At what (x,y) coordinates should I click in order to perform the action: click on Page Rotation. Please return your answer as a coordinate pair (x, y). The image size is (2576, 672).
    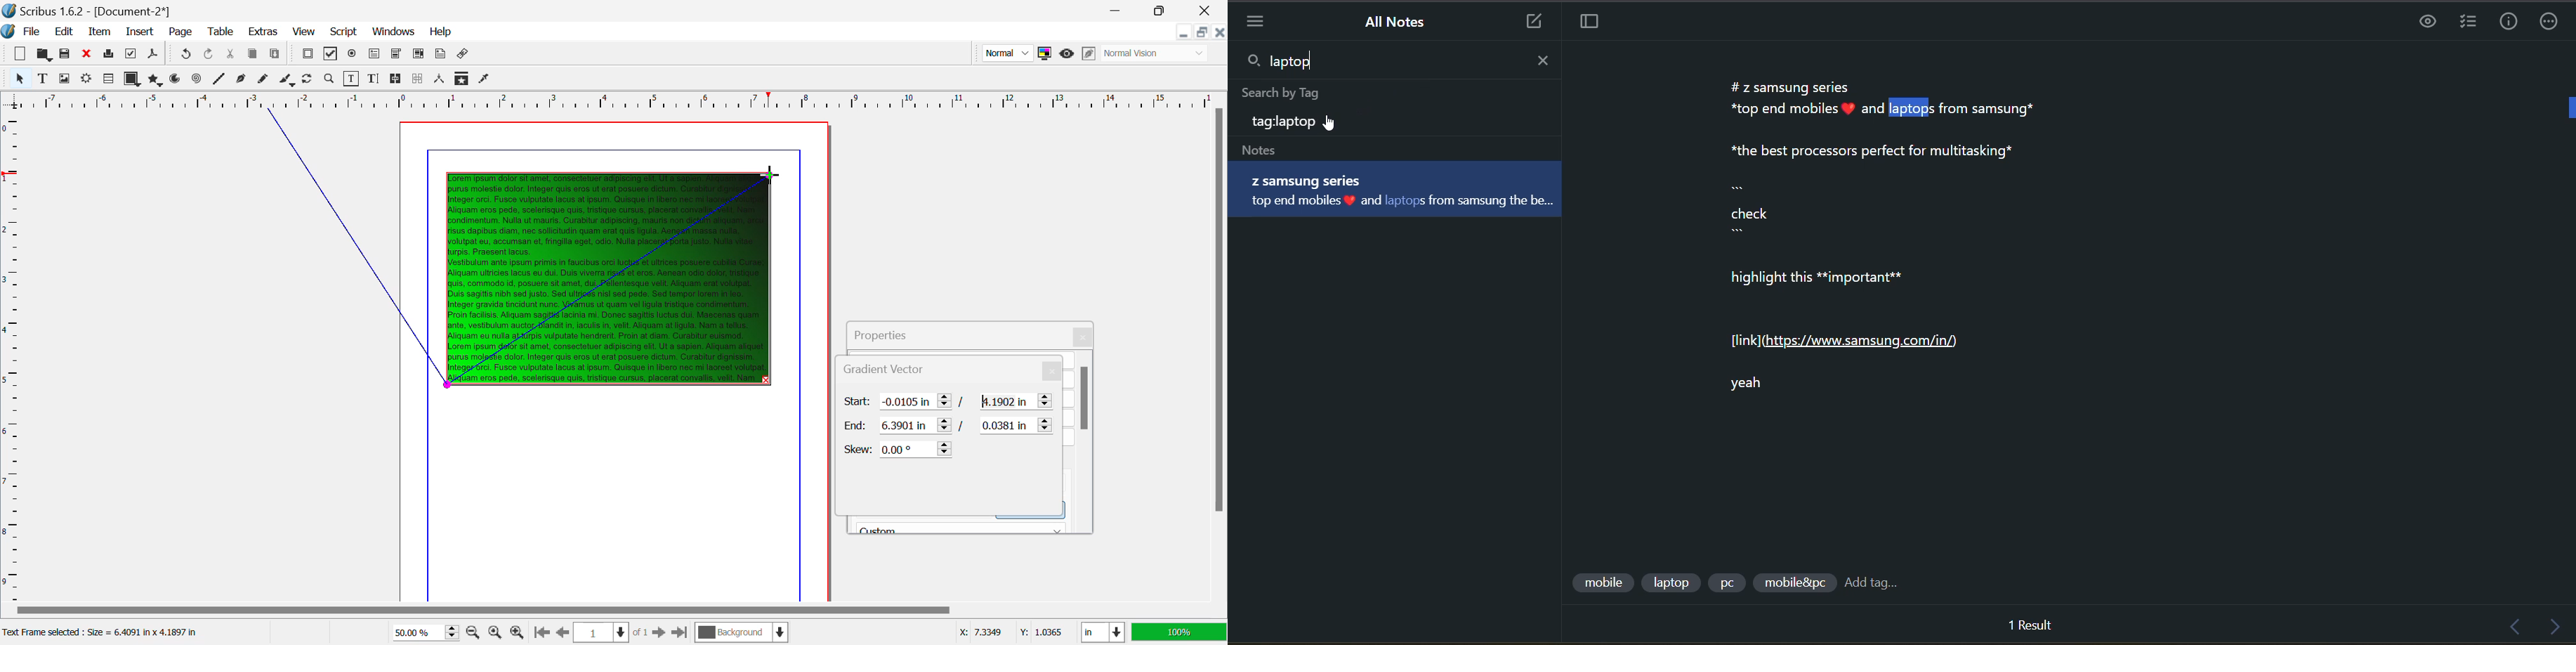
    Looking at the image, I should click on (310, 80).